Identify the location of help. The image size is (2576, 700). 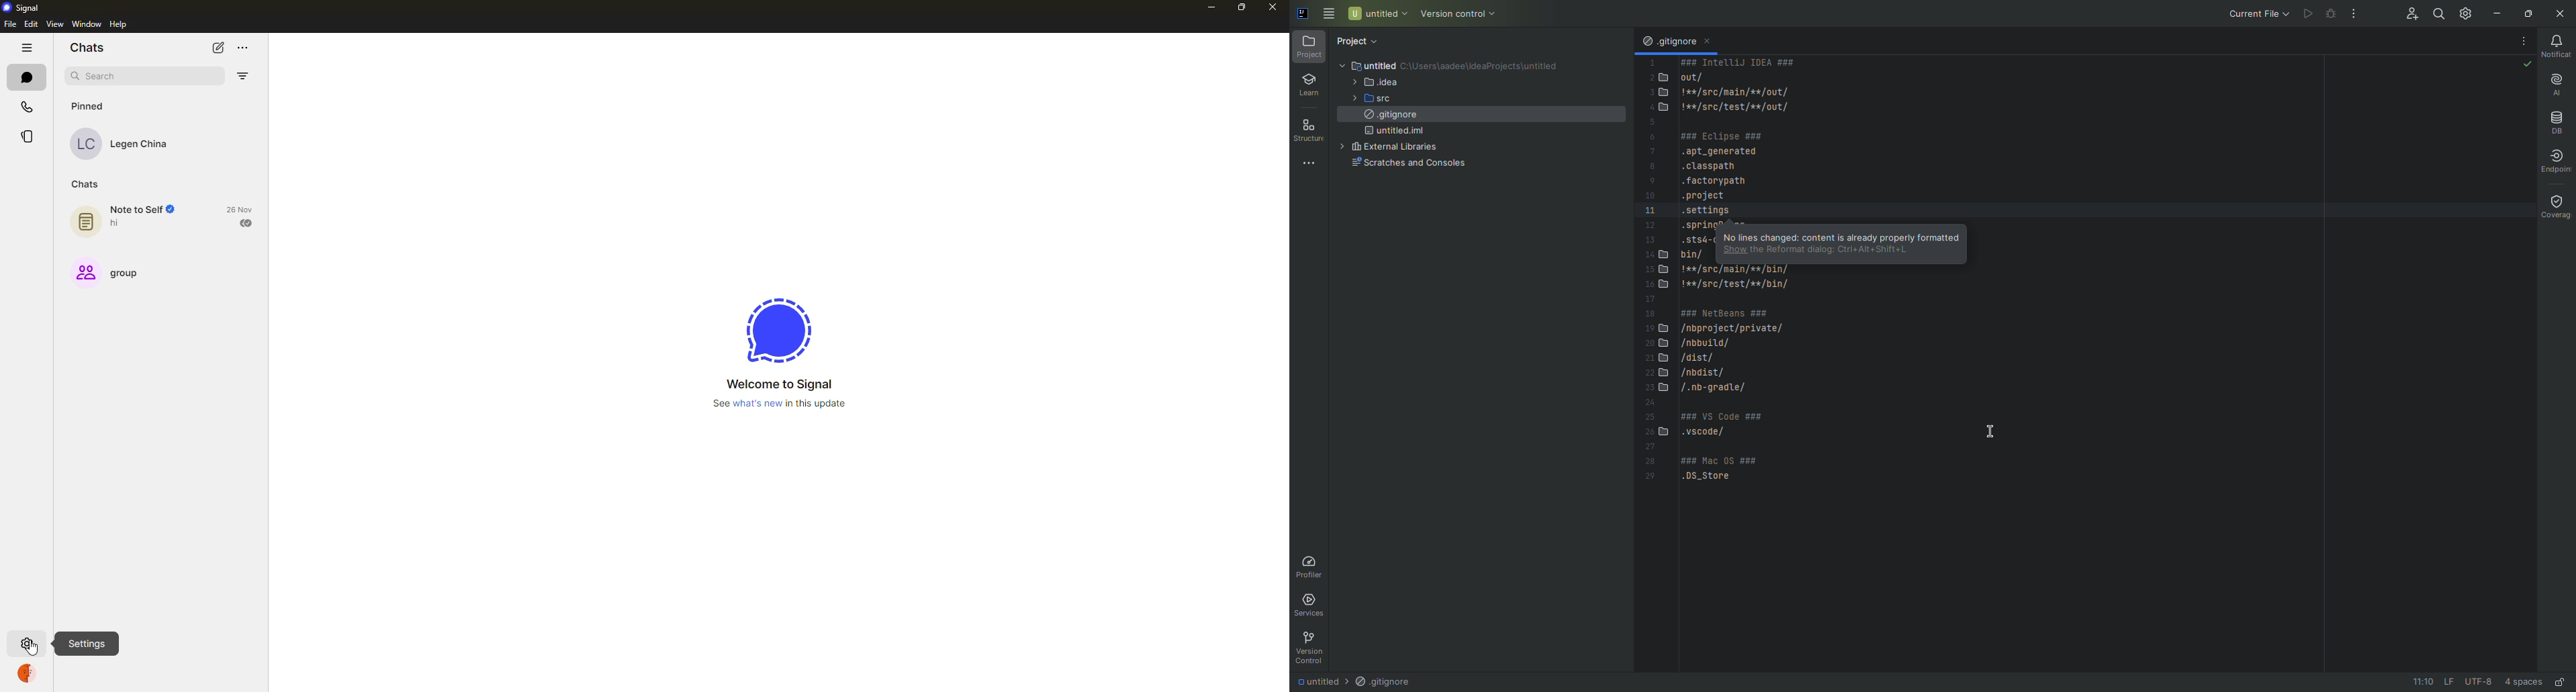
(118, 25).